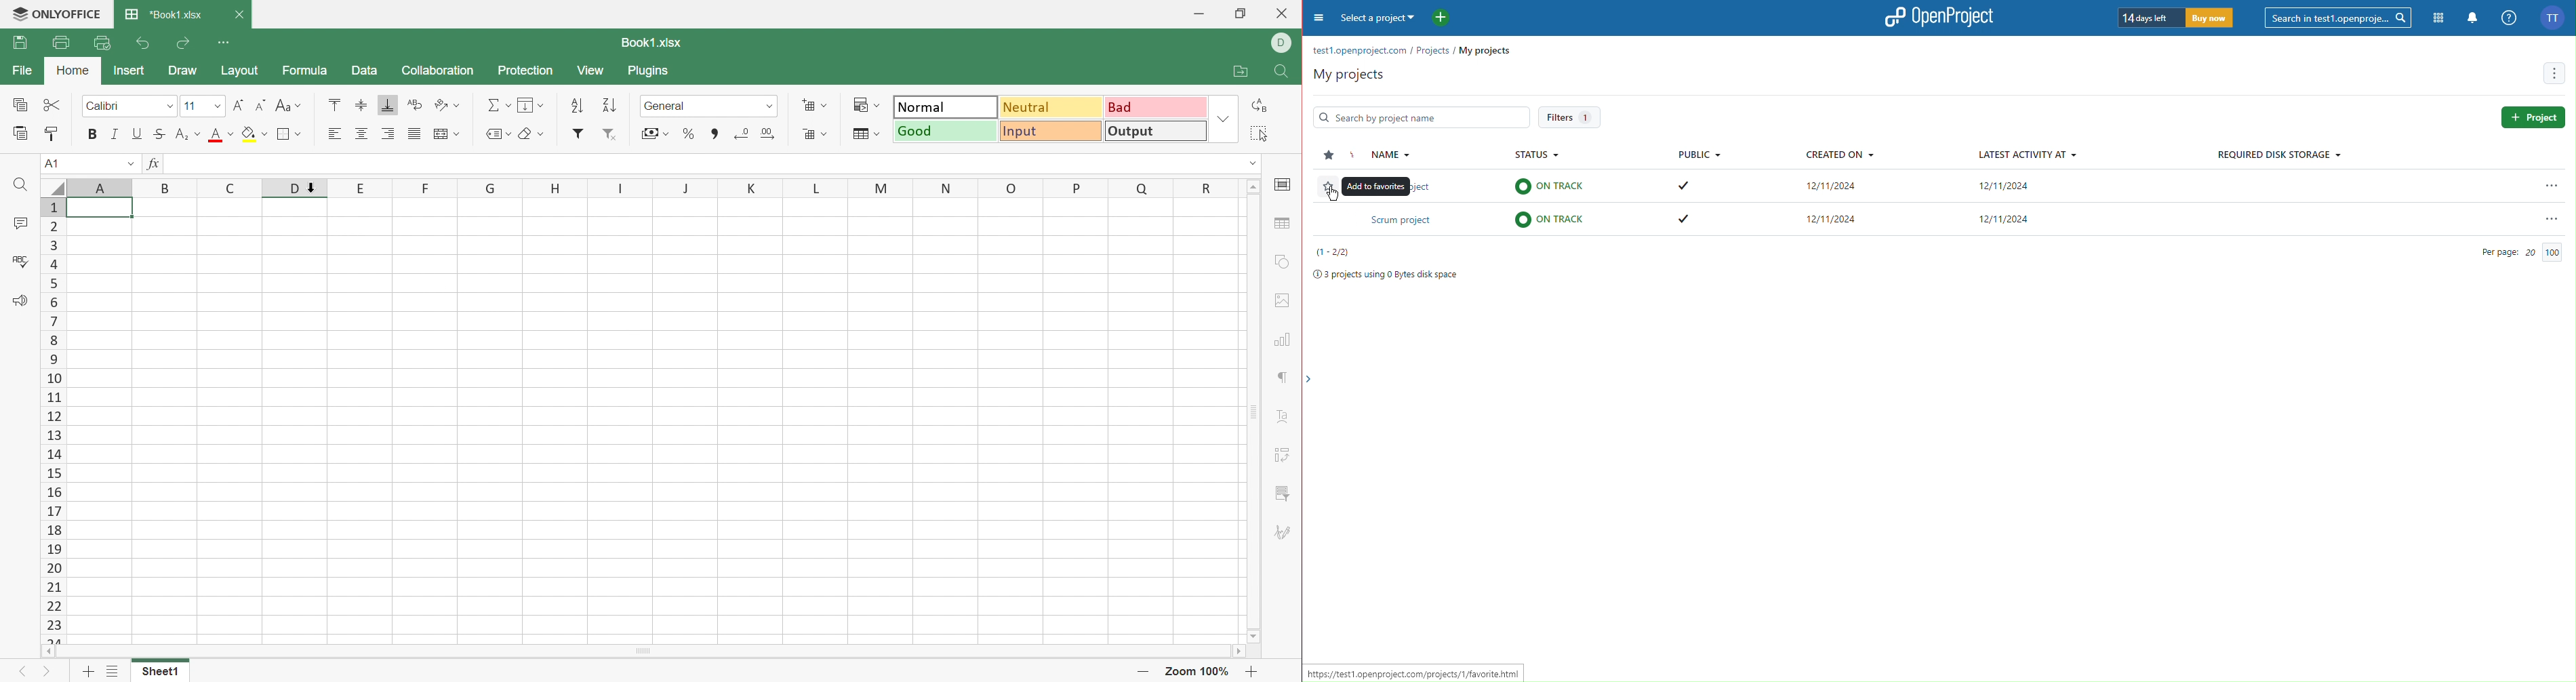 The width and height of the screenshot is (2576, 700). What do you see at coordinates (1251, 163) in the screenshot?
I see `Drop Down` at bounding box center [1251, 163].